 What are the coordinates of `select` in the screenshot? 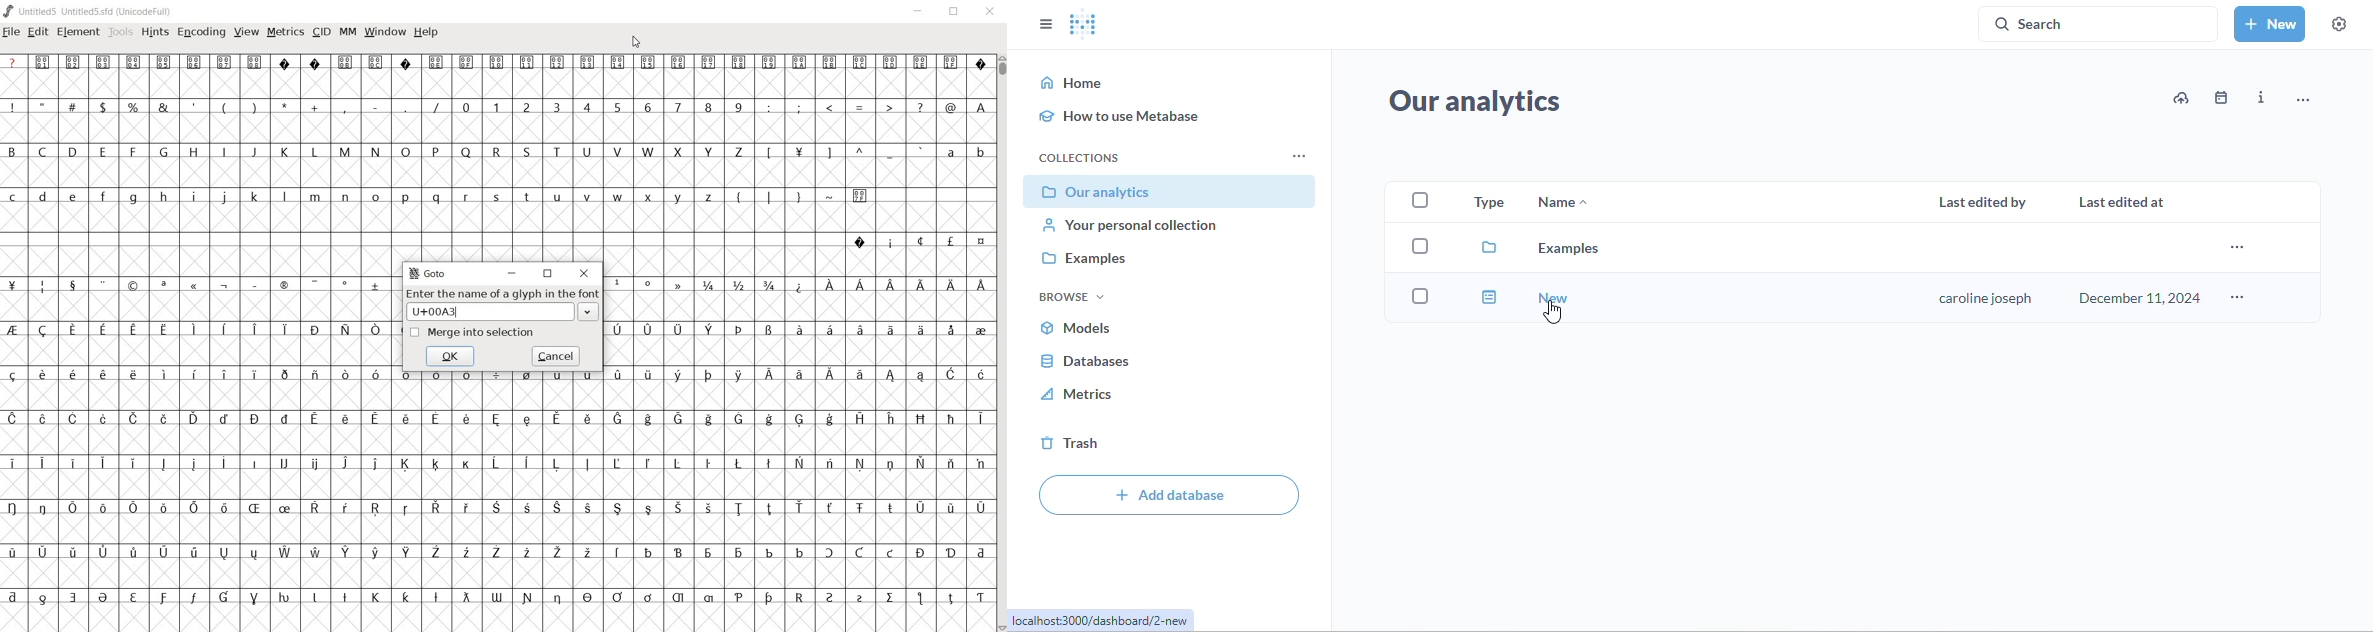 It's located at (1419, 246).